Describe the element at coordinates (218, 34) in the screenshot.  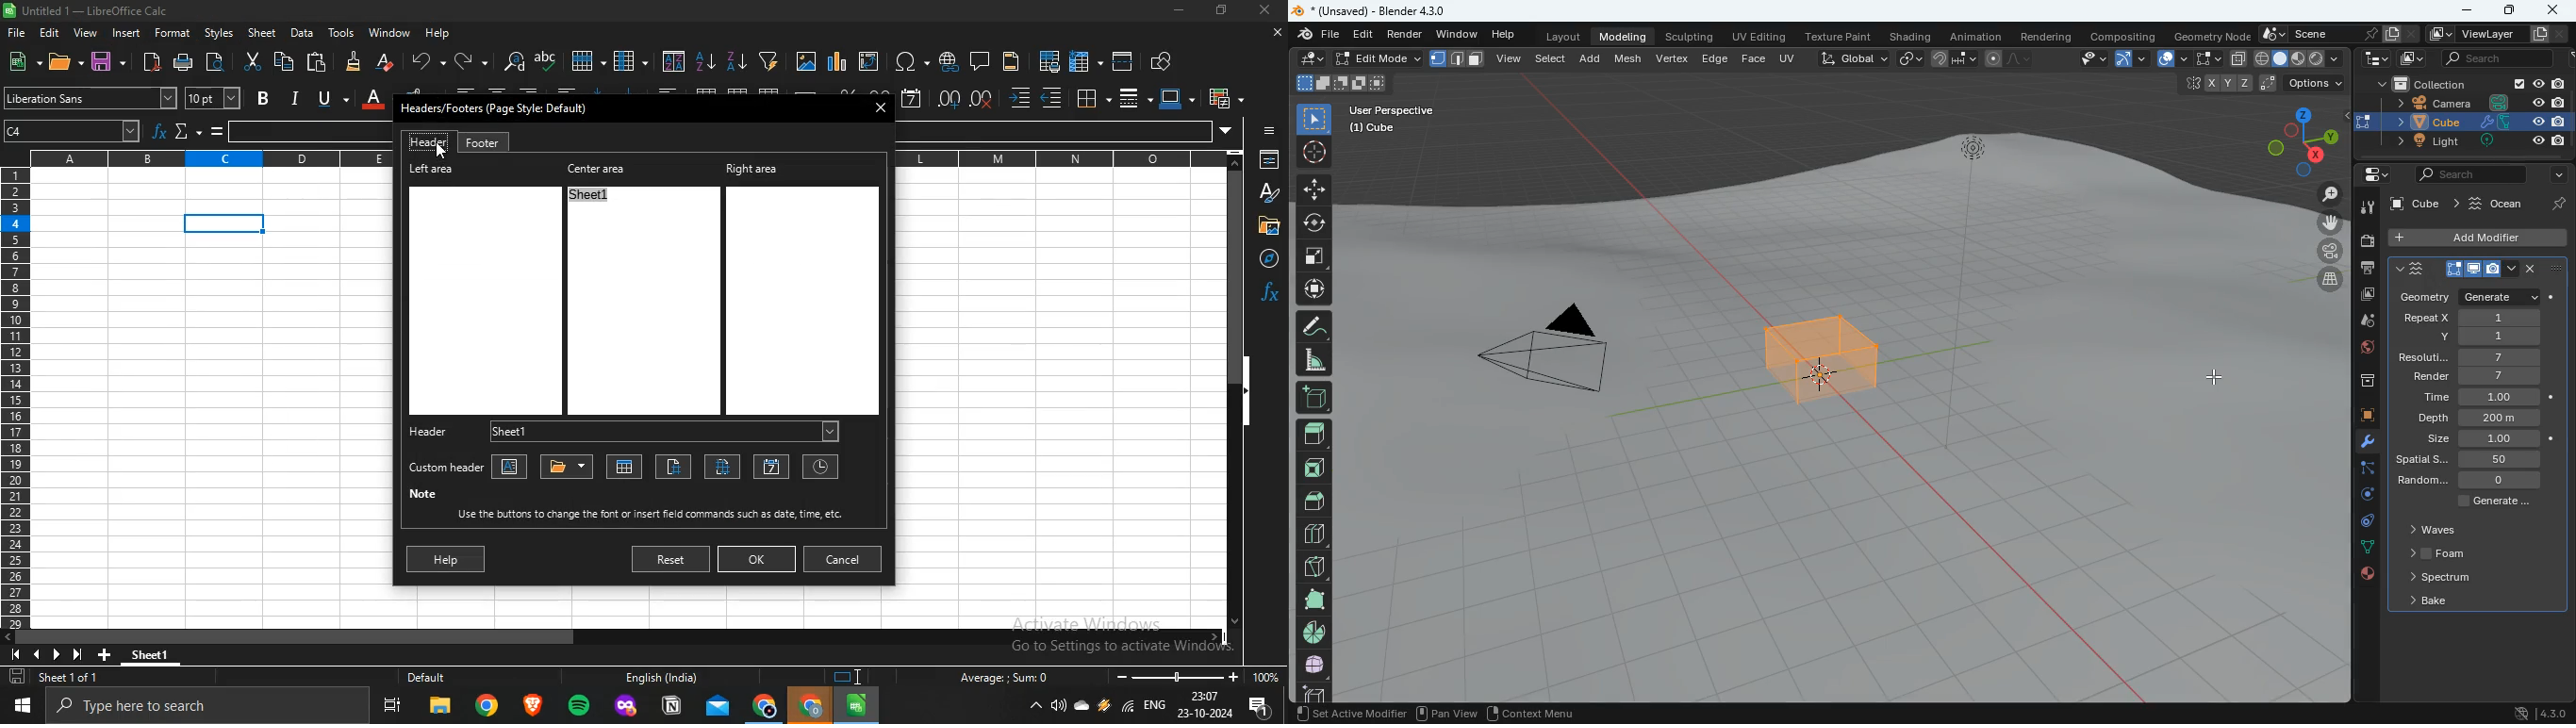
I see `styles` at that location.